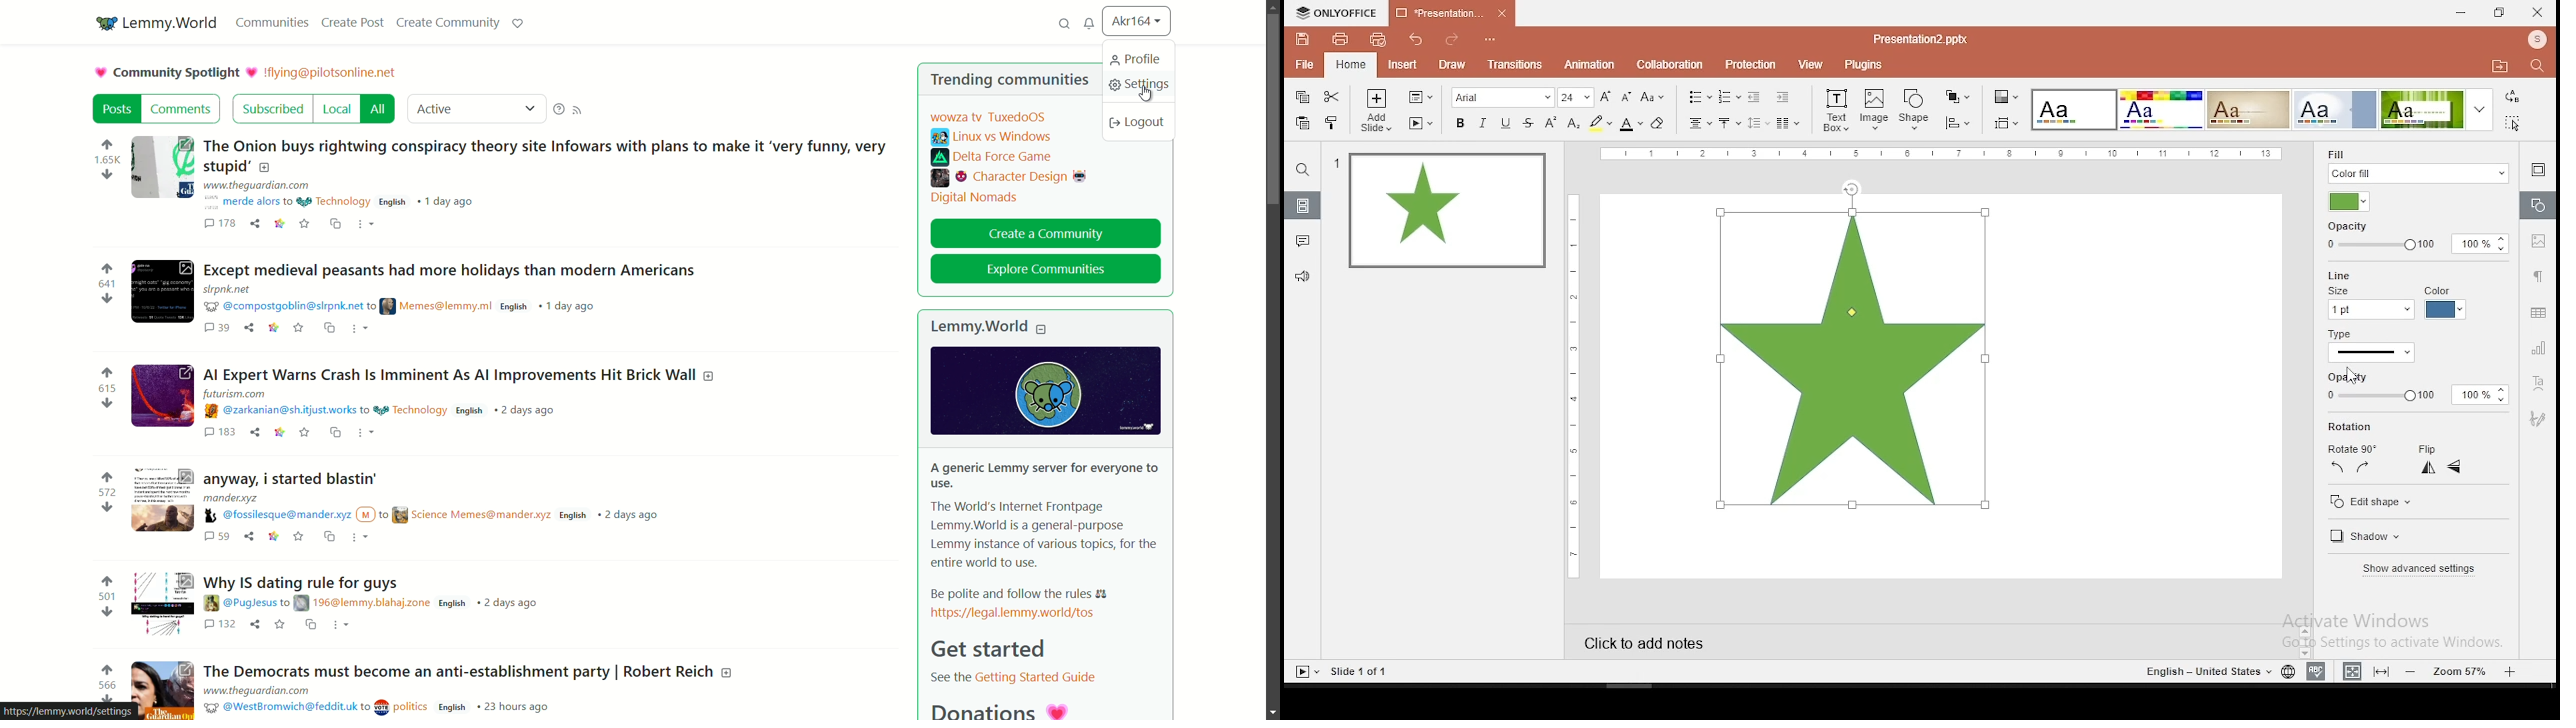 This screenshot has width=2576, height=728. Describe the element at coordinates (1728, 124) in the screenshot. I see `vertical alignment` at that location.